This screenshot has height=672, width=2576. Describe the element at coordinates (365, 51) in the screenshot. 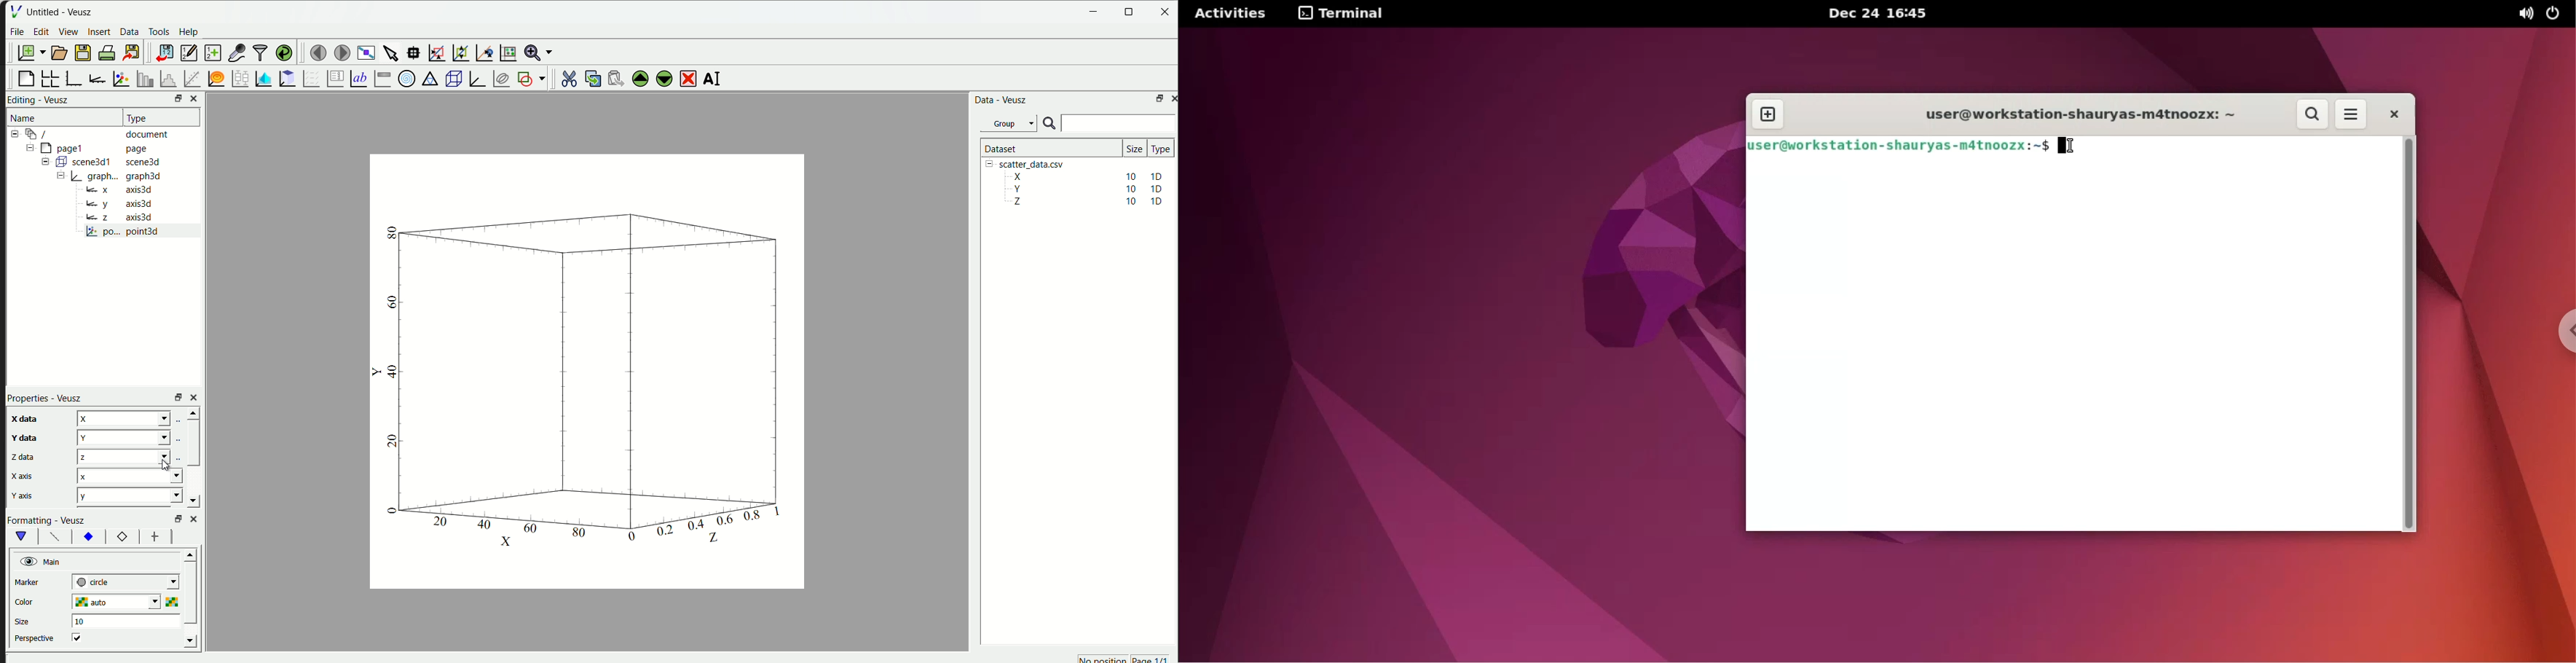

I see `view plot full screen` at that location.